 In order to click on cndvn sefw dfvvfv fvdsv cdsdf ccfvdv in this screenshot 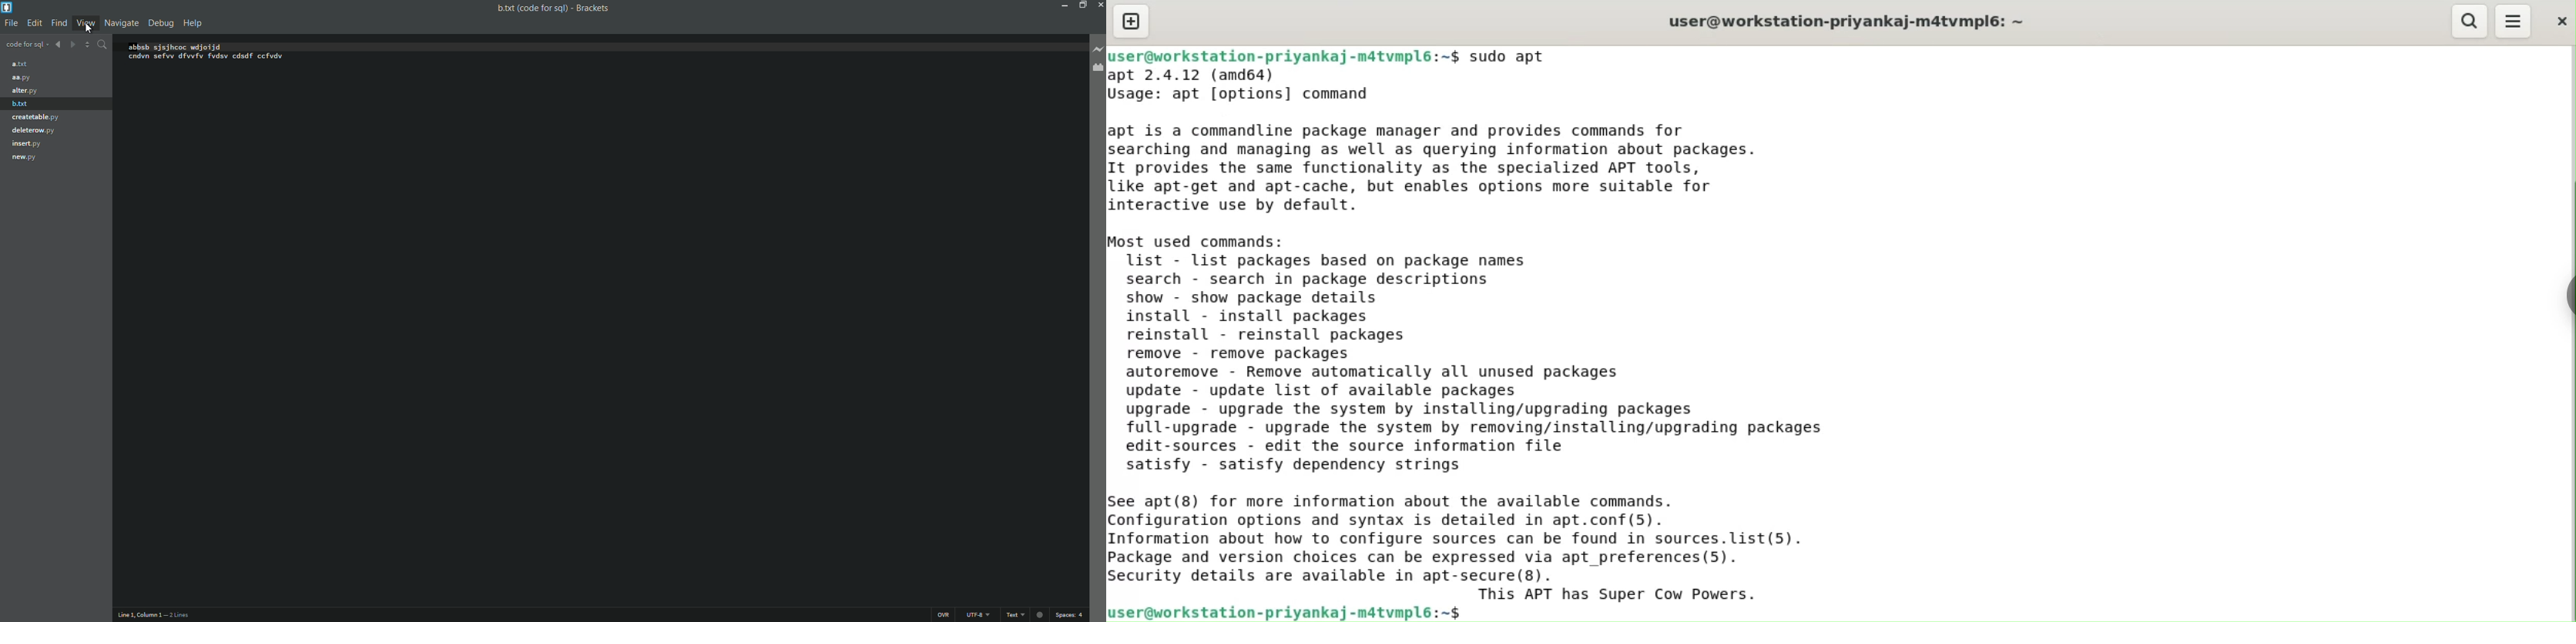, I will do `click(207, 56)`.